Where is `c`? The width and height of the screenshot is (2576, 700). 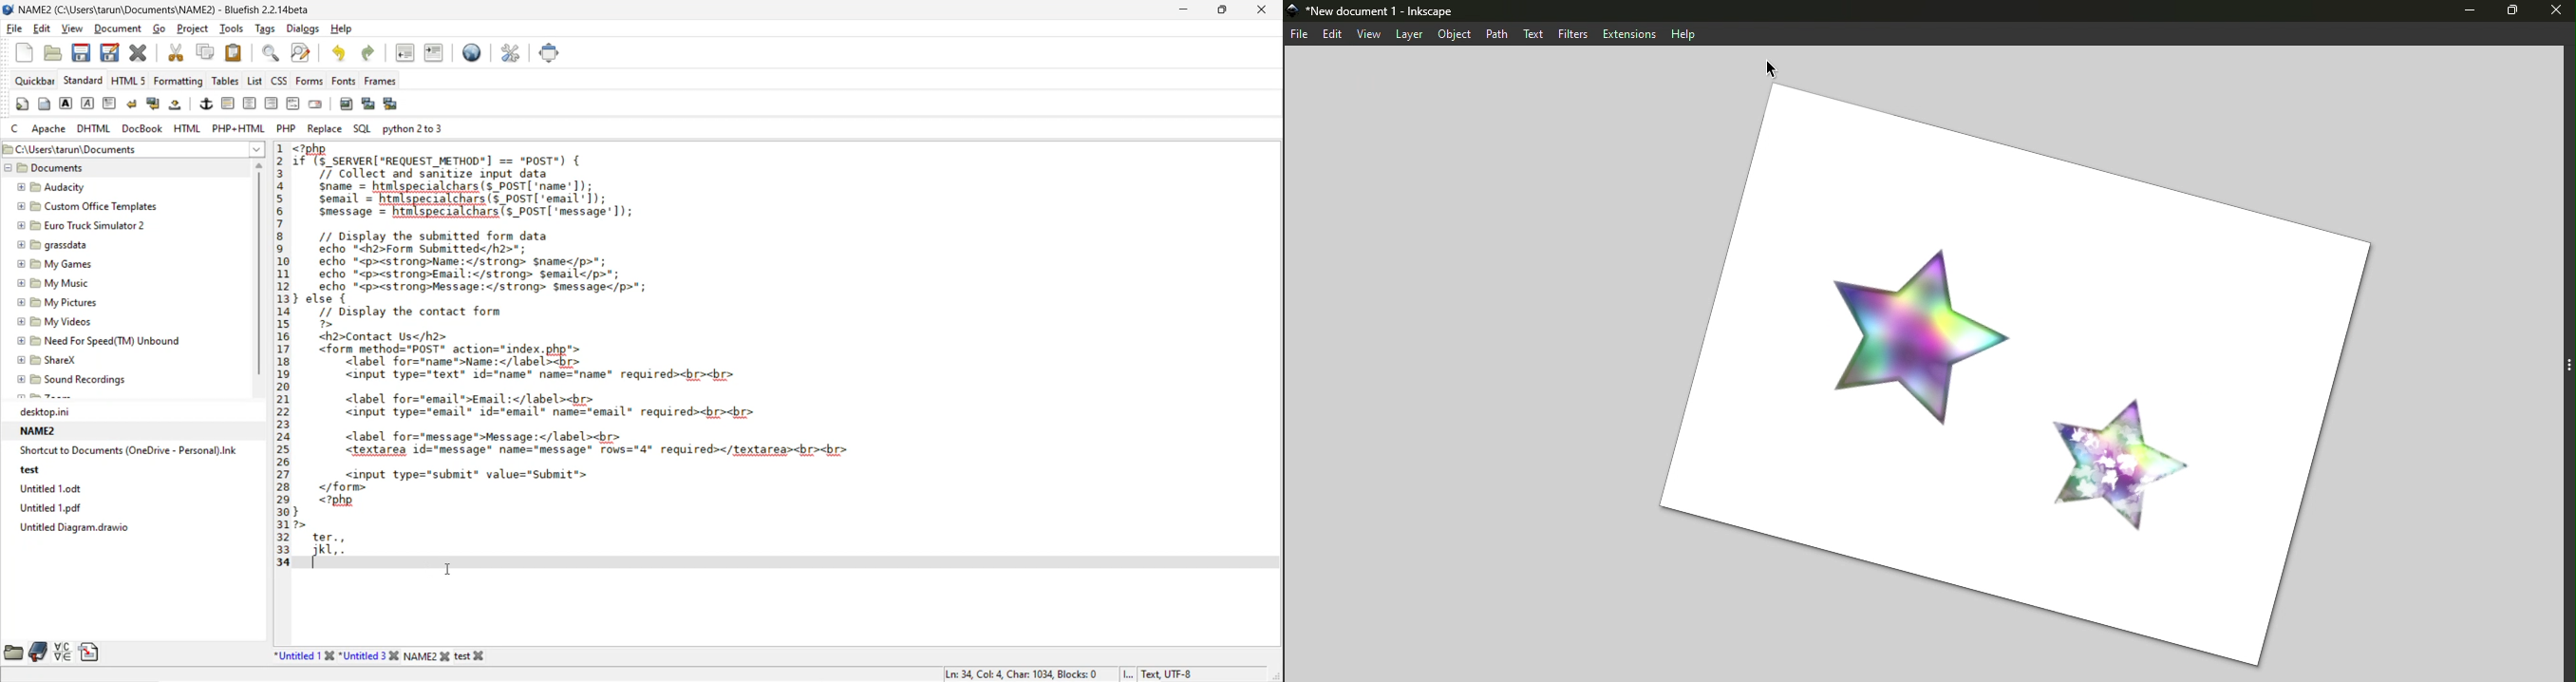
c is located at coordinates (16, 128).